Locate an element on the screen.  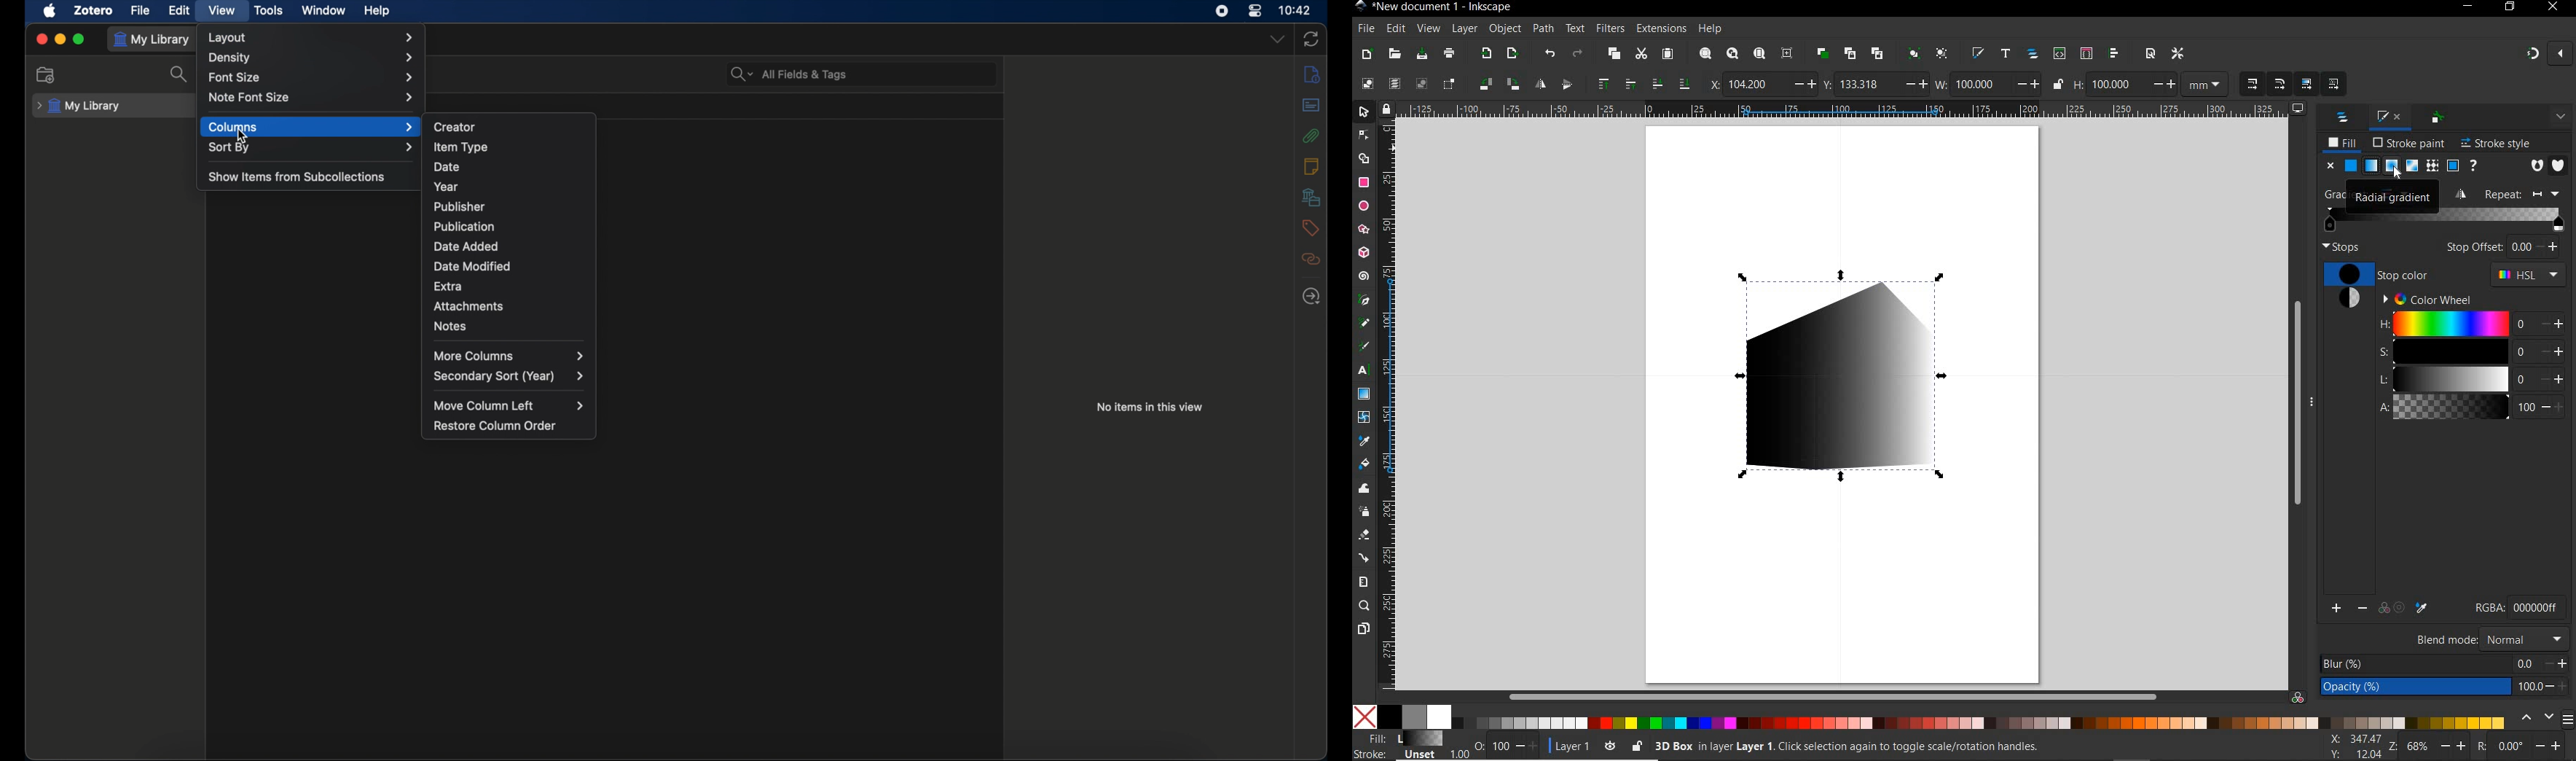
104 is located at coordinates (1754, 84).